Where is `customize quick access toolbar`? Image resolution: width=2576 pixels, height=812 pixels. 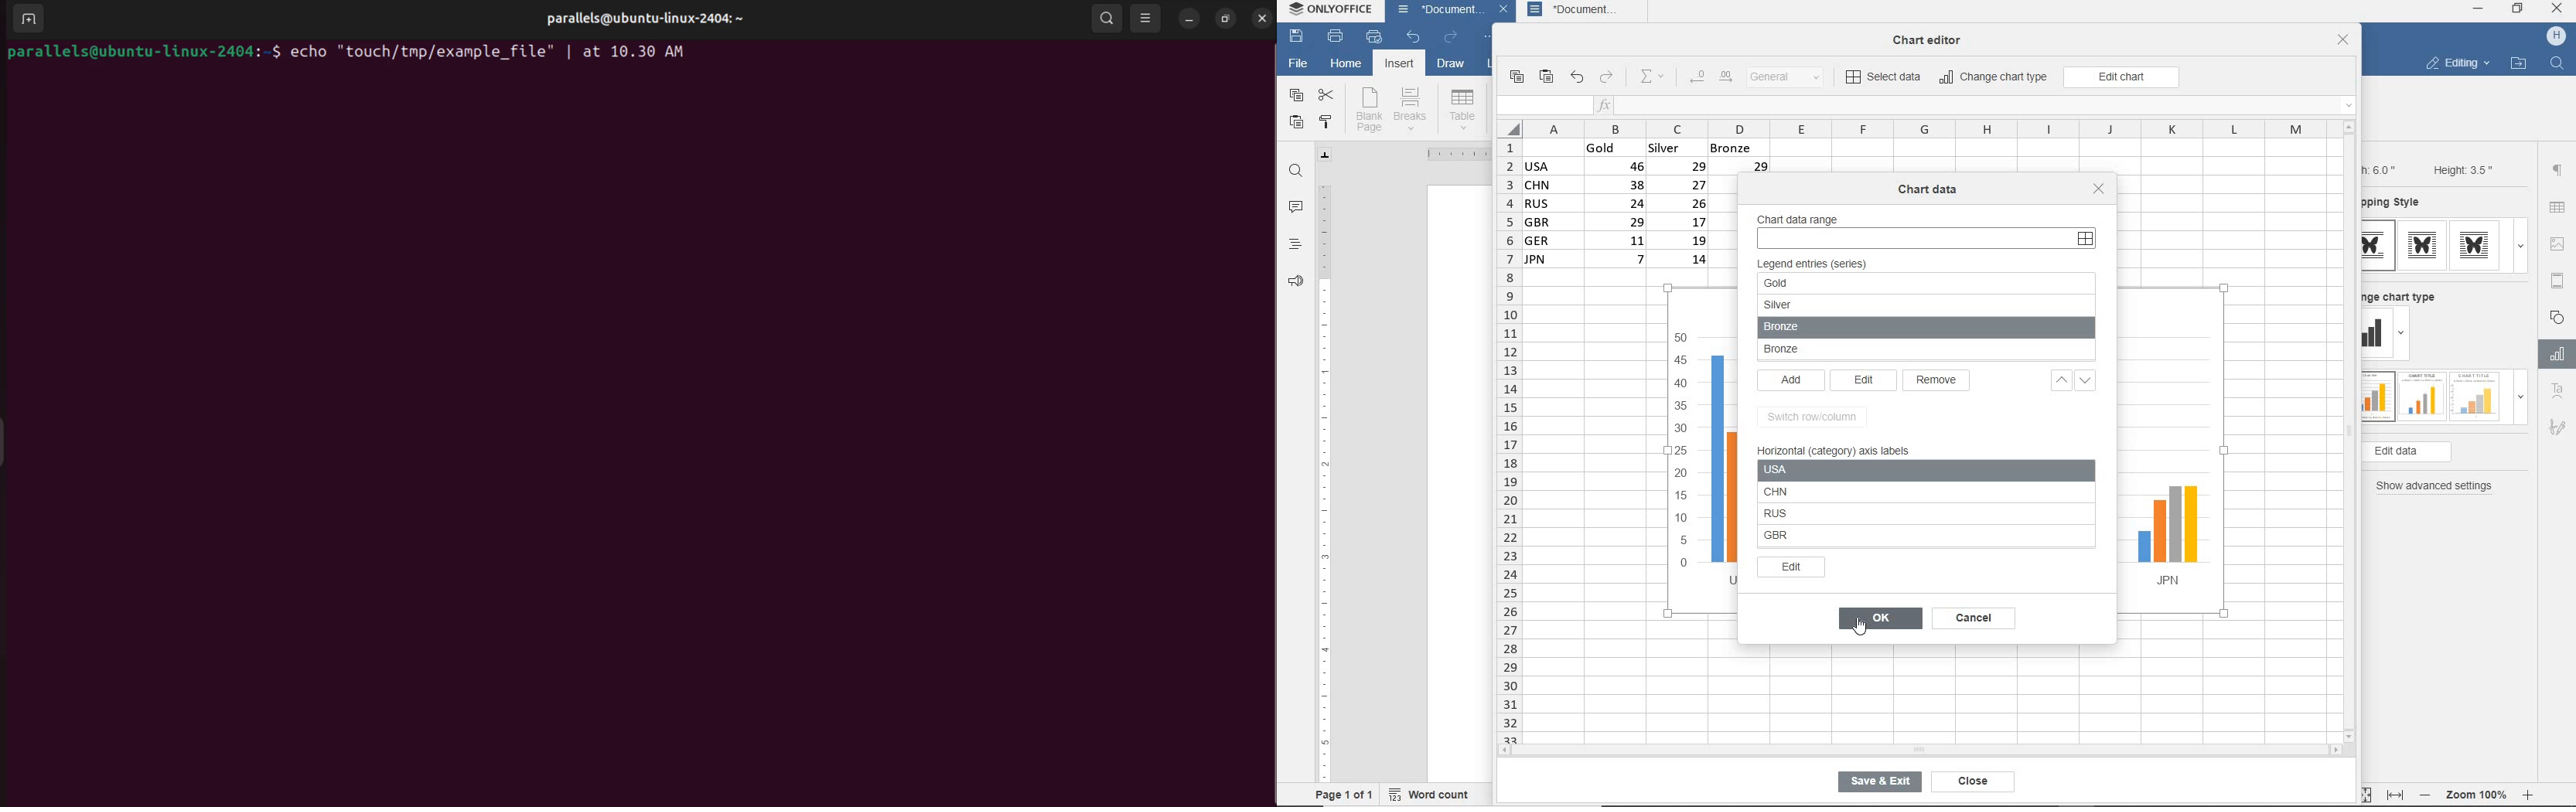
customize quick access toolbar is located at coordinates (1490, 39).